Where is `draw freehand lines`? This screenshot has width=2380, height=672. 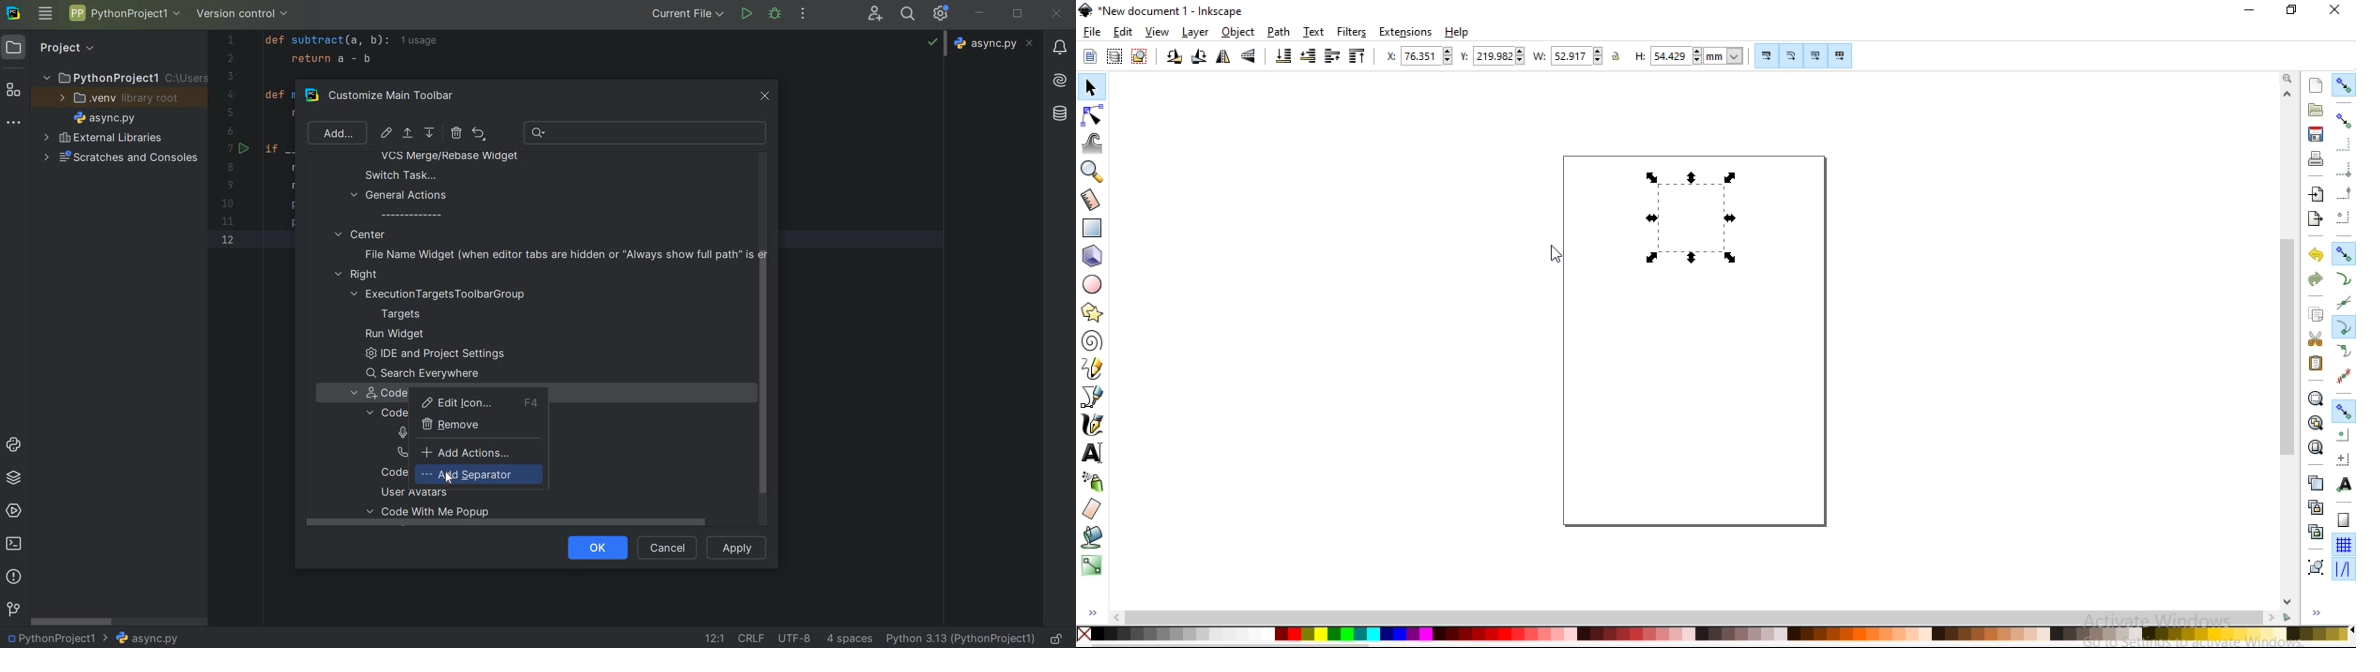
draw freehand lines is located at coordinates (1091, 370).